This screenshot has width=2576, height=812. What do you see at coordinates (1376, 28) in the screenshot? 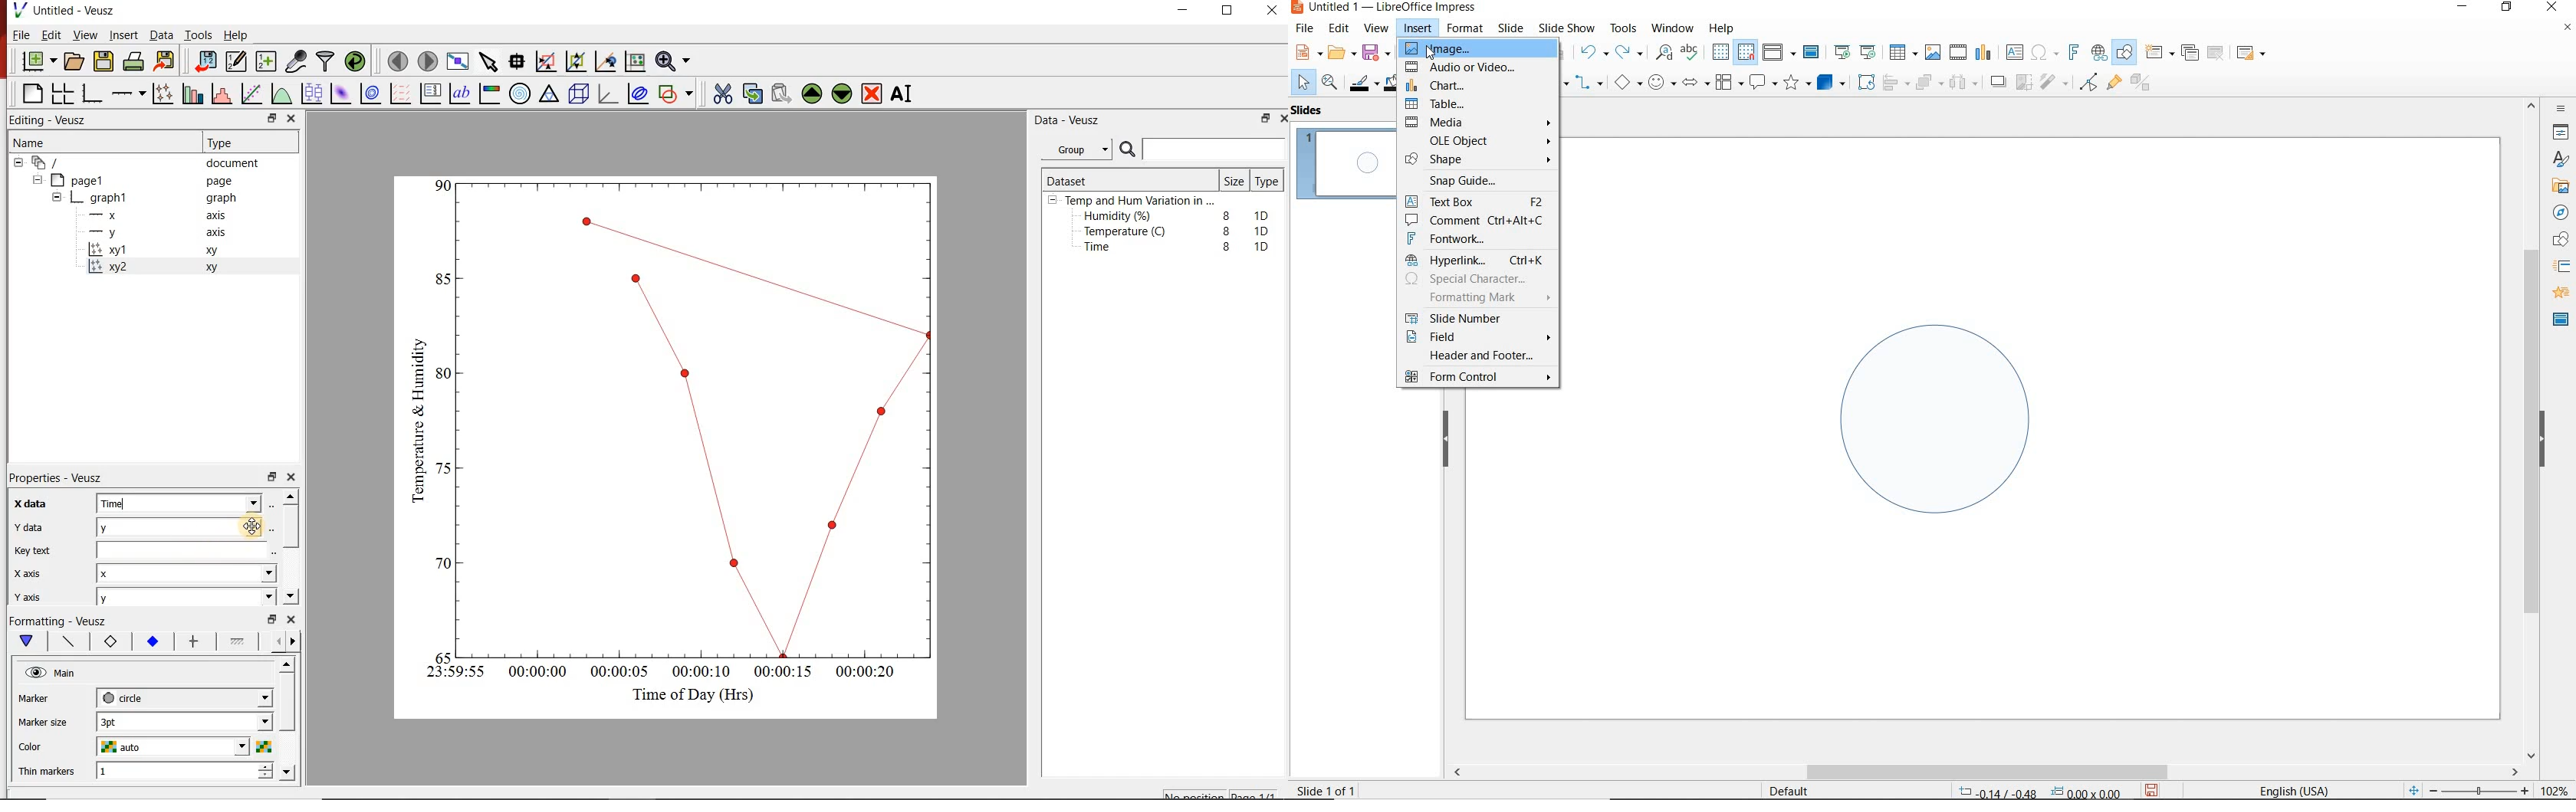
I see `view` at bounding box center [1376, 28].